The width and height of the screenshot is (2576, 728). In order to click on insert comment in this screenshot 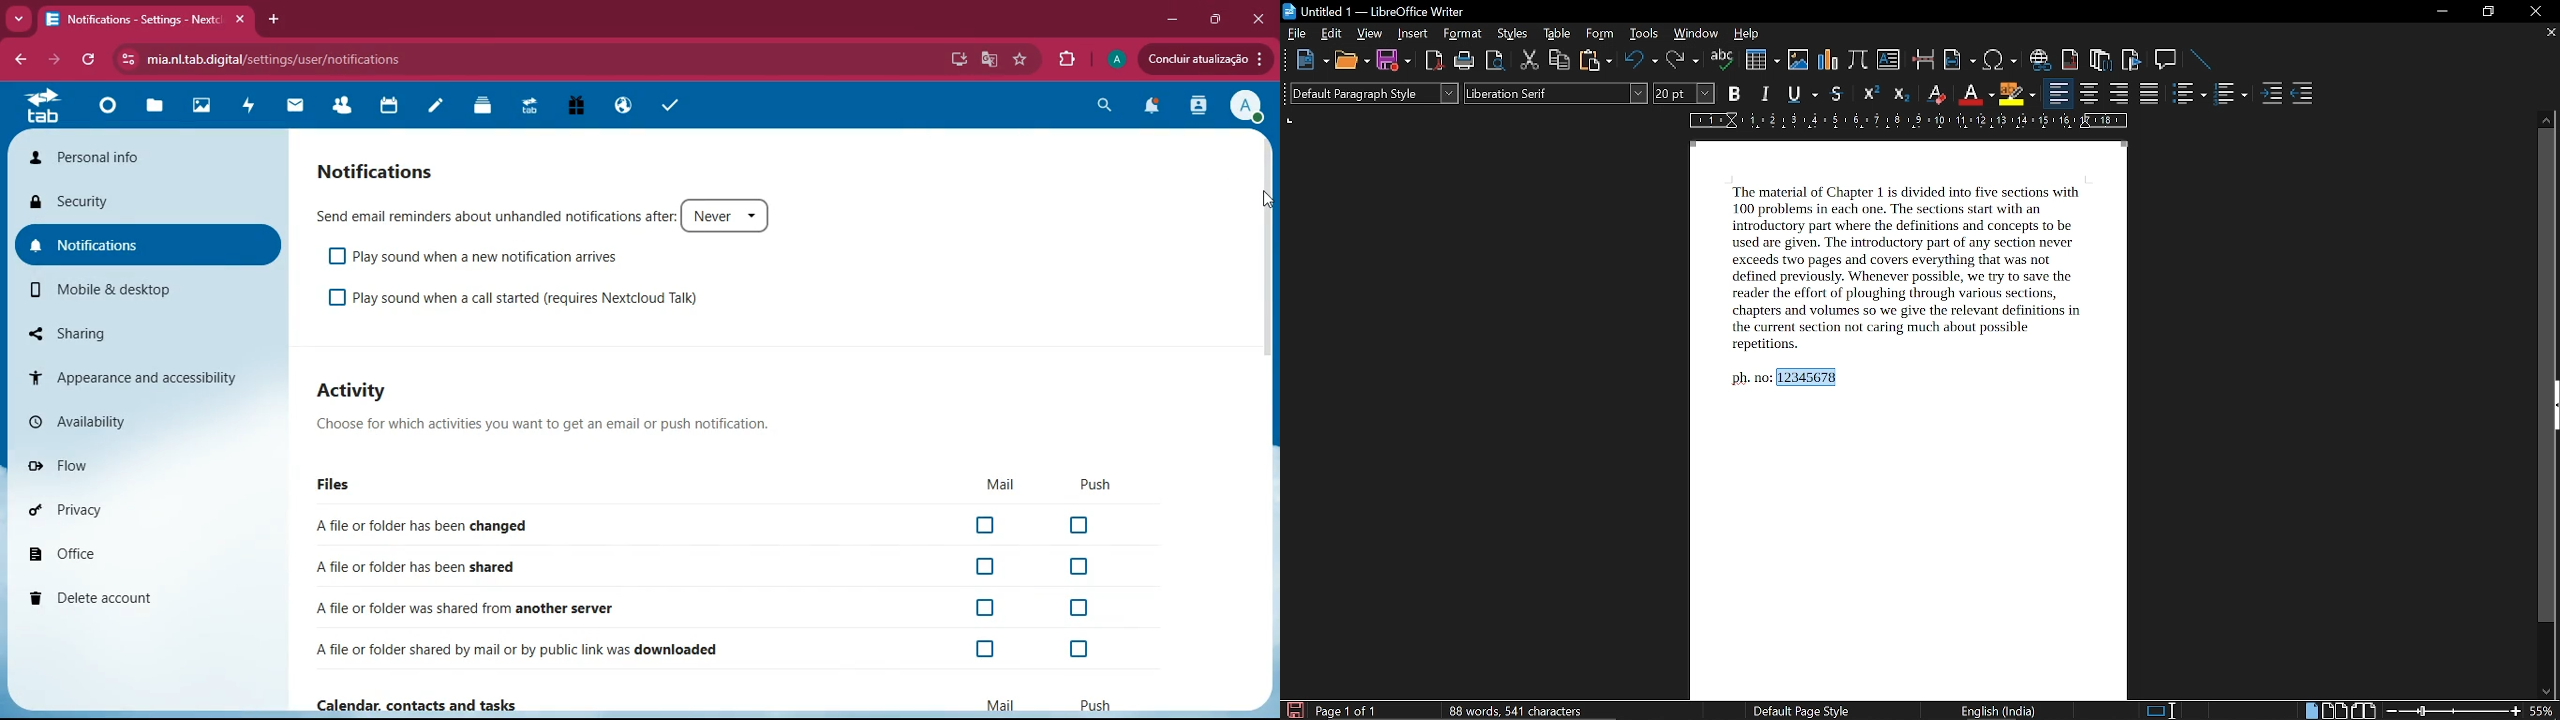, I will do `click(2165, 59)`.